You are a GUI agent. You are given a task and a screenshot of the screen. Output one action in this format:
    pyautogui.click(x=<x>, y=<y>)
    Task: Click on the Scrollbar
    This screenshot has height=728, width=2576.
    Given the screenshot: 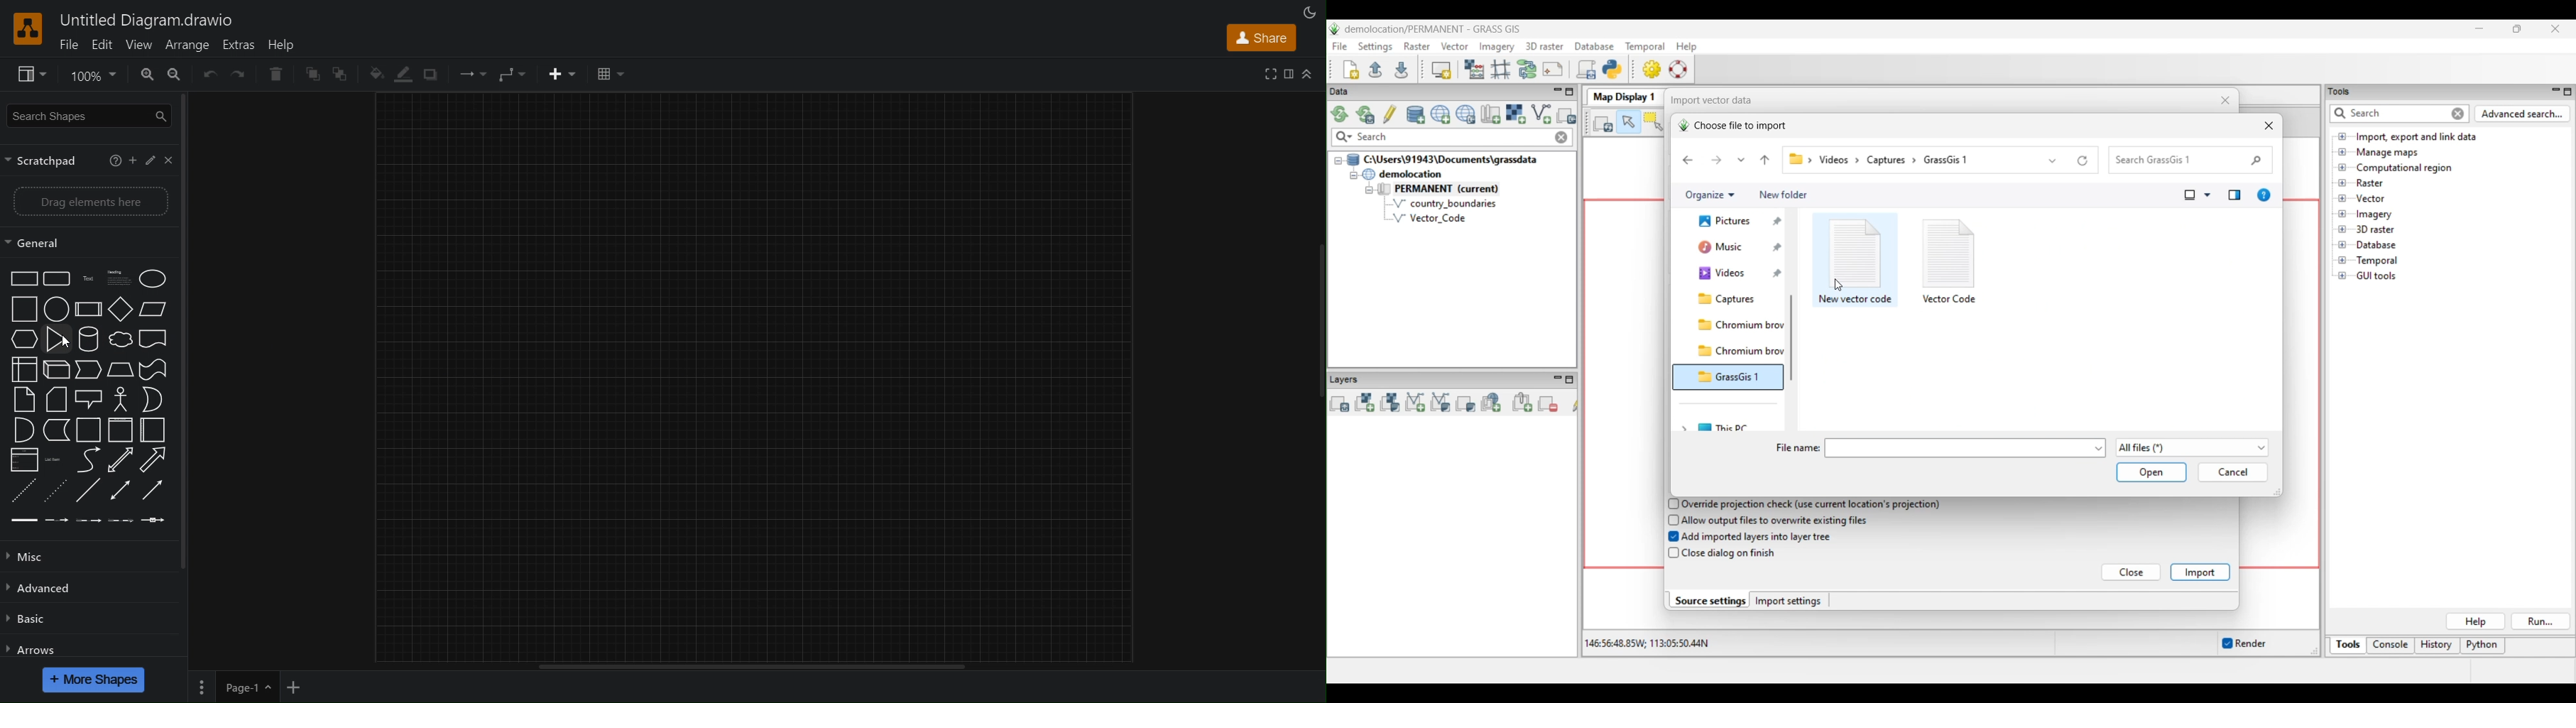 What is the action you would take?
    pyautogui.click(x=1318, y=309)
    